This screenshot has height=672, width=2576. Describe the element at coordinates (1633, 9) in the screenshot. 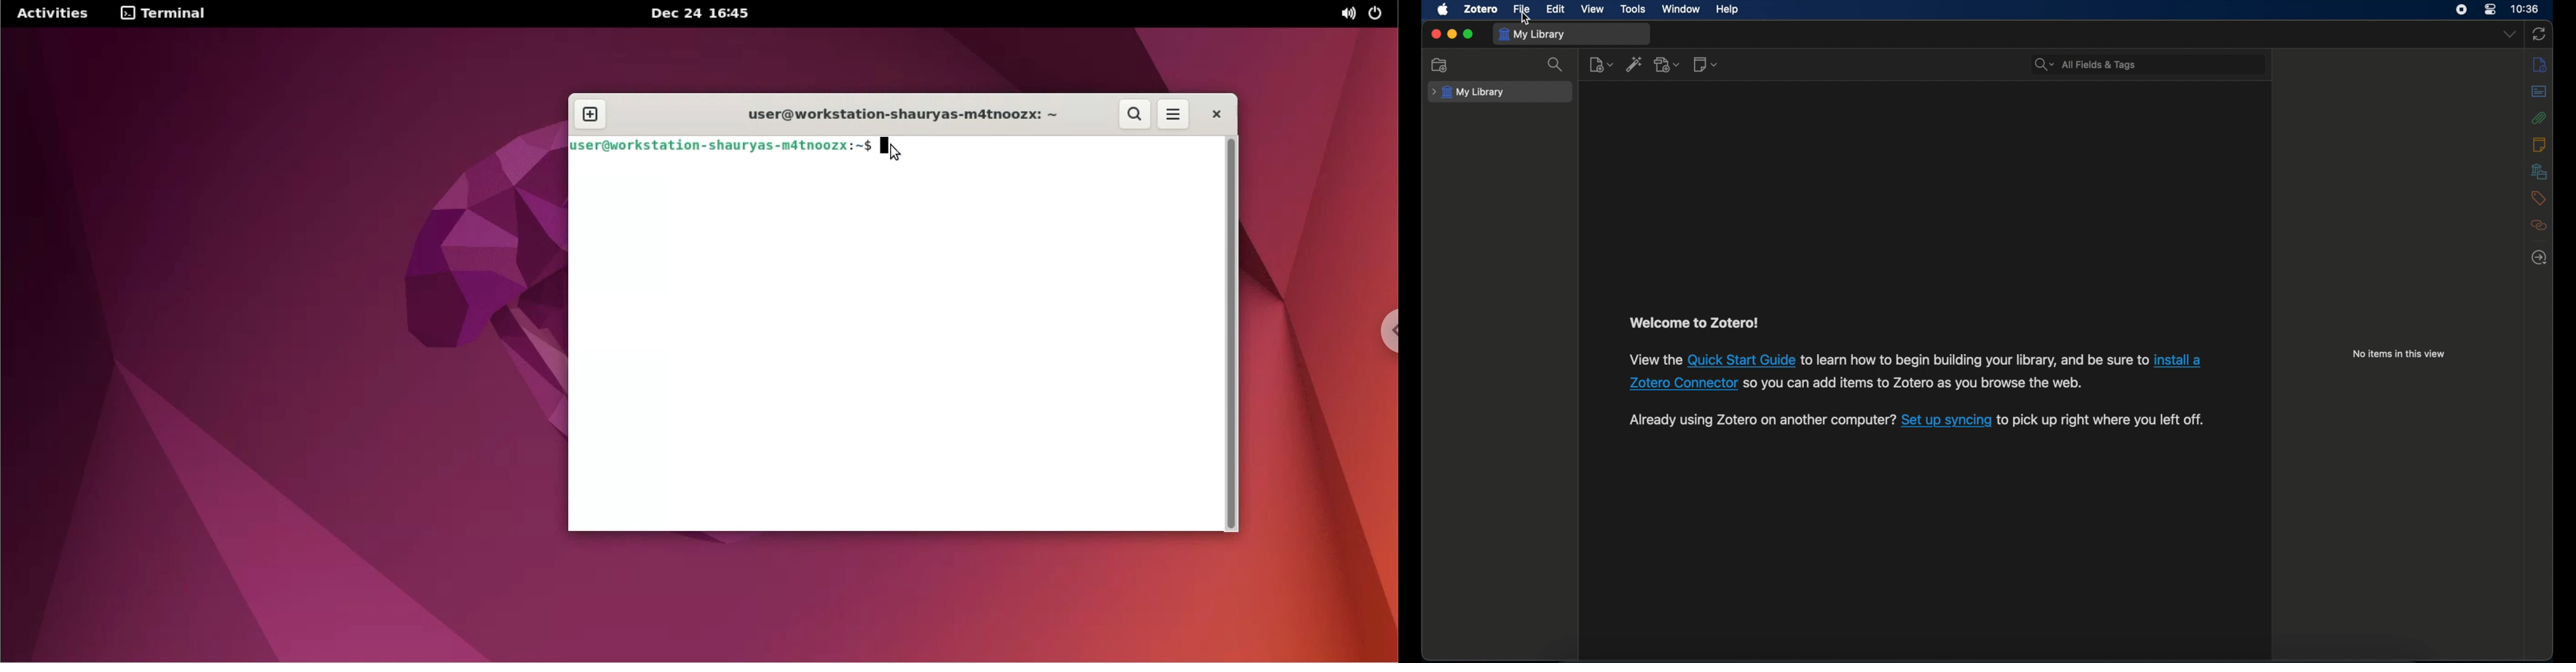

I see `tools` at that location.